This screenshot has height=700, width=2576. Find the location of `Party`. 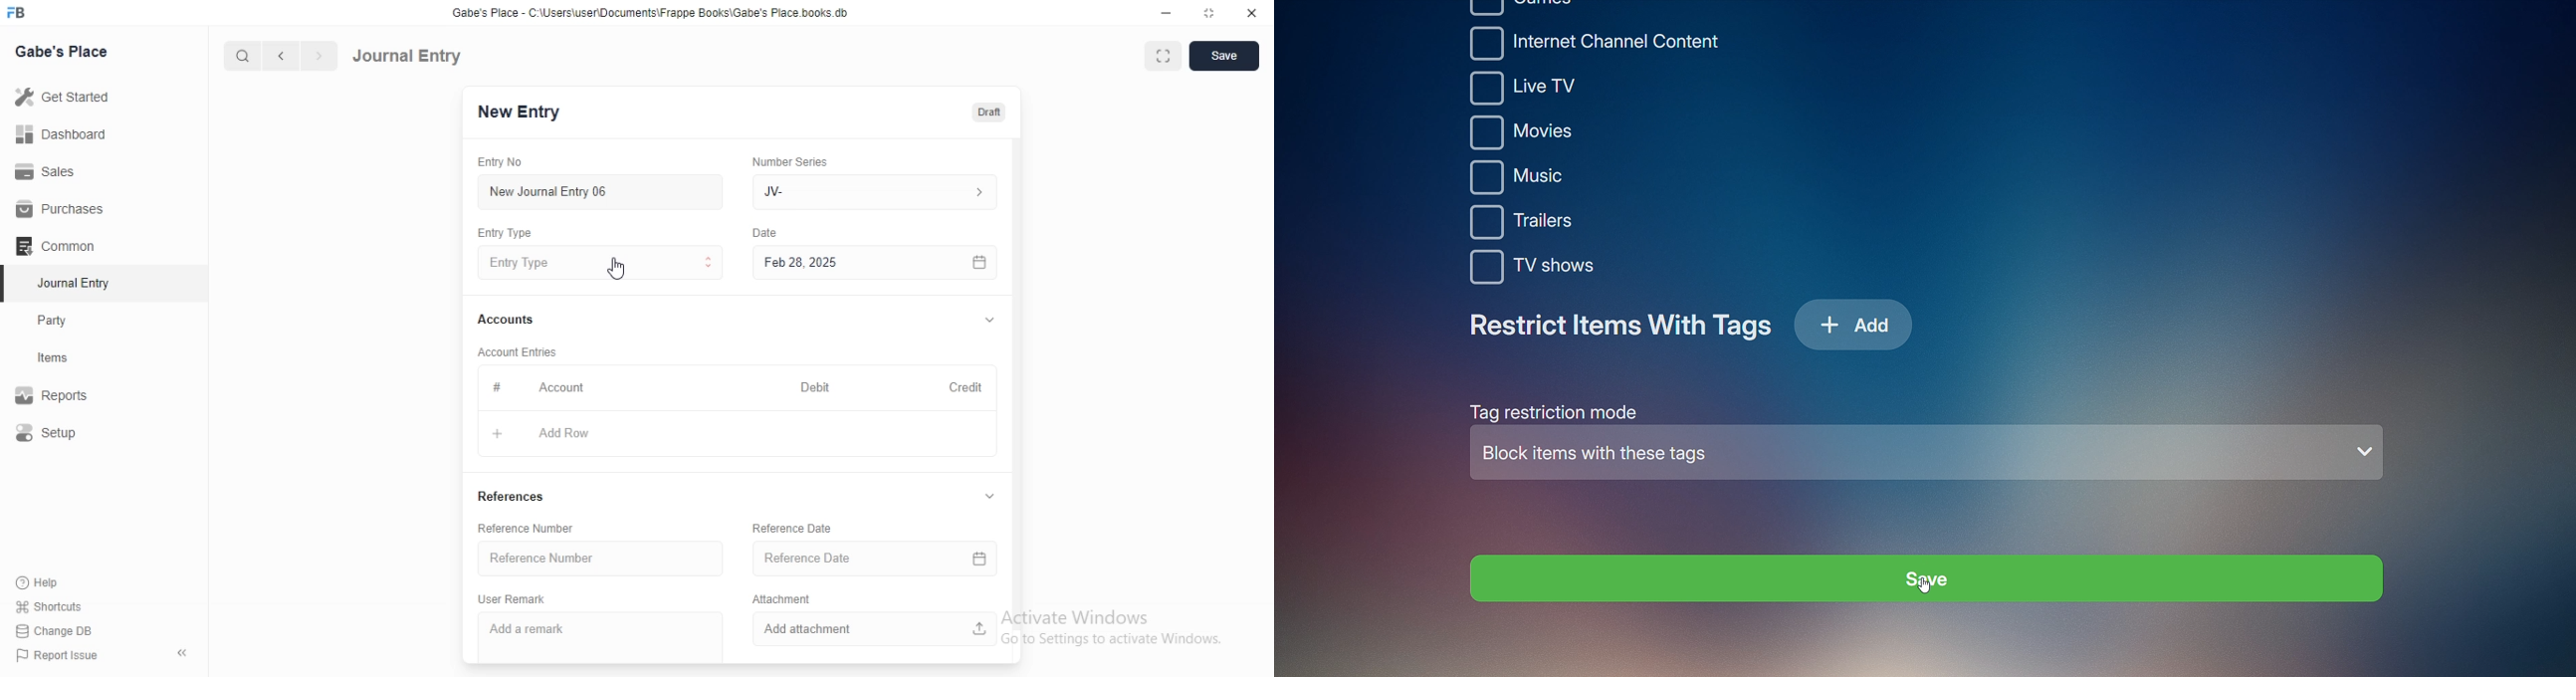

Party is located at coordinates (66, 321).